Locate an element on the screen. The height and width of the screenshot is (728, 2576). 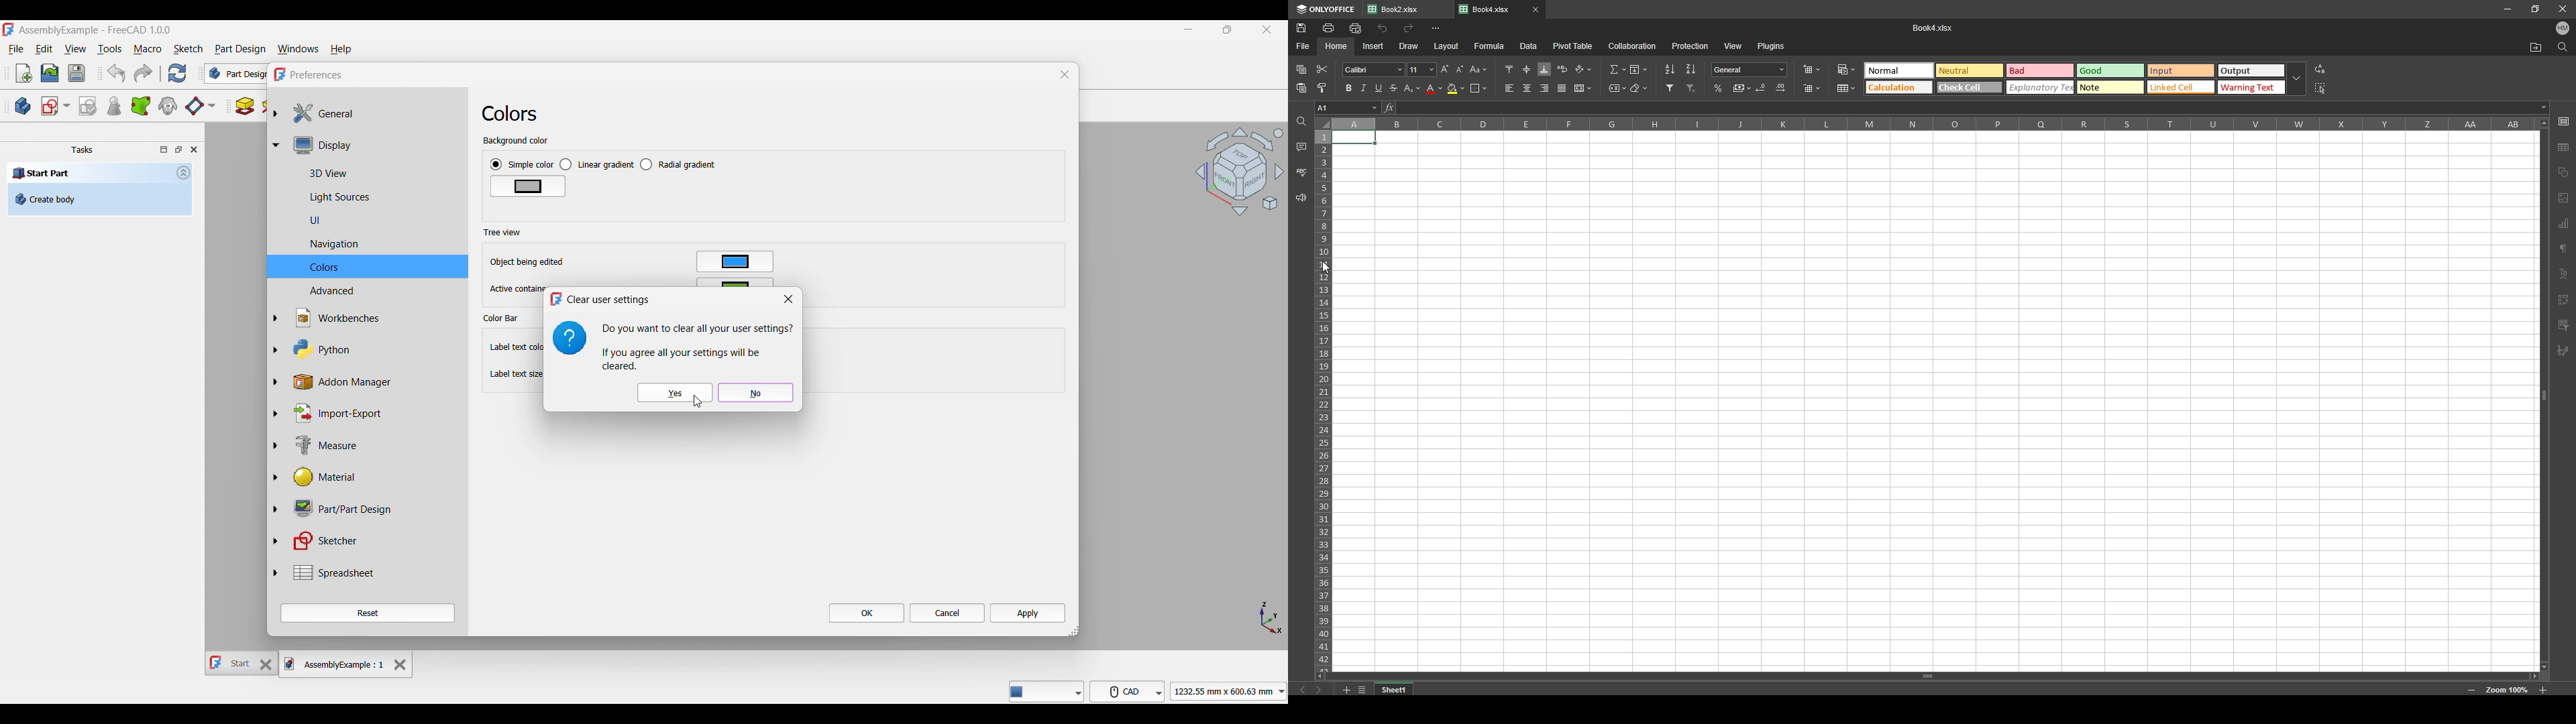
strikethrough is located at coordinates (1393, 88).